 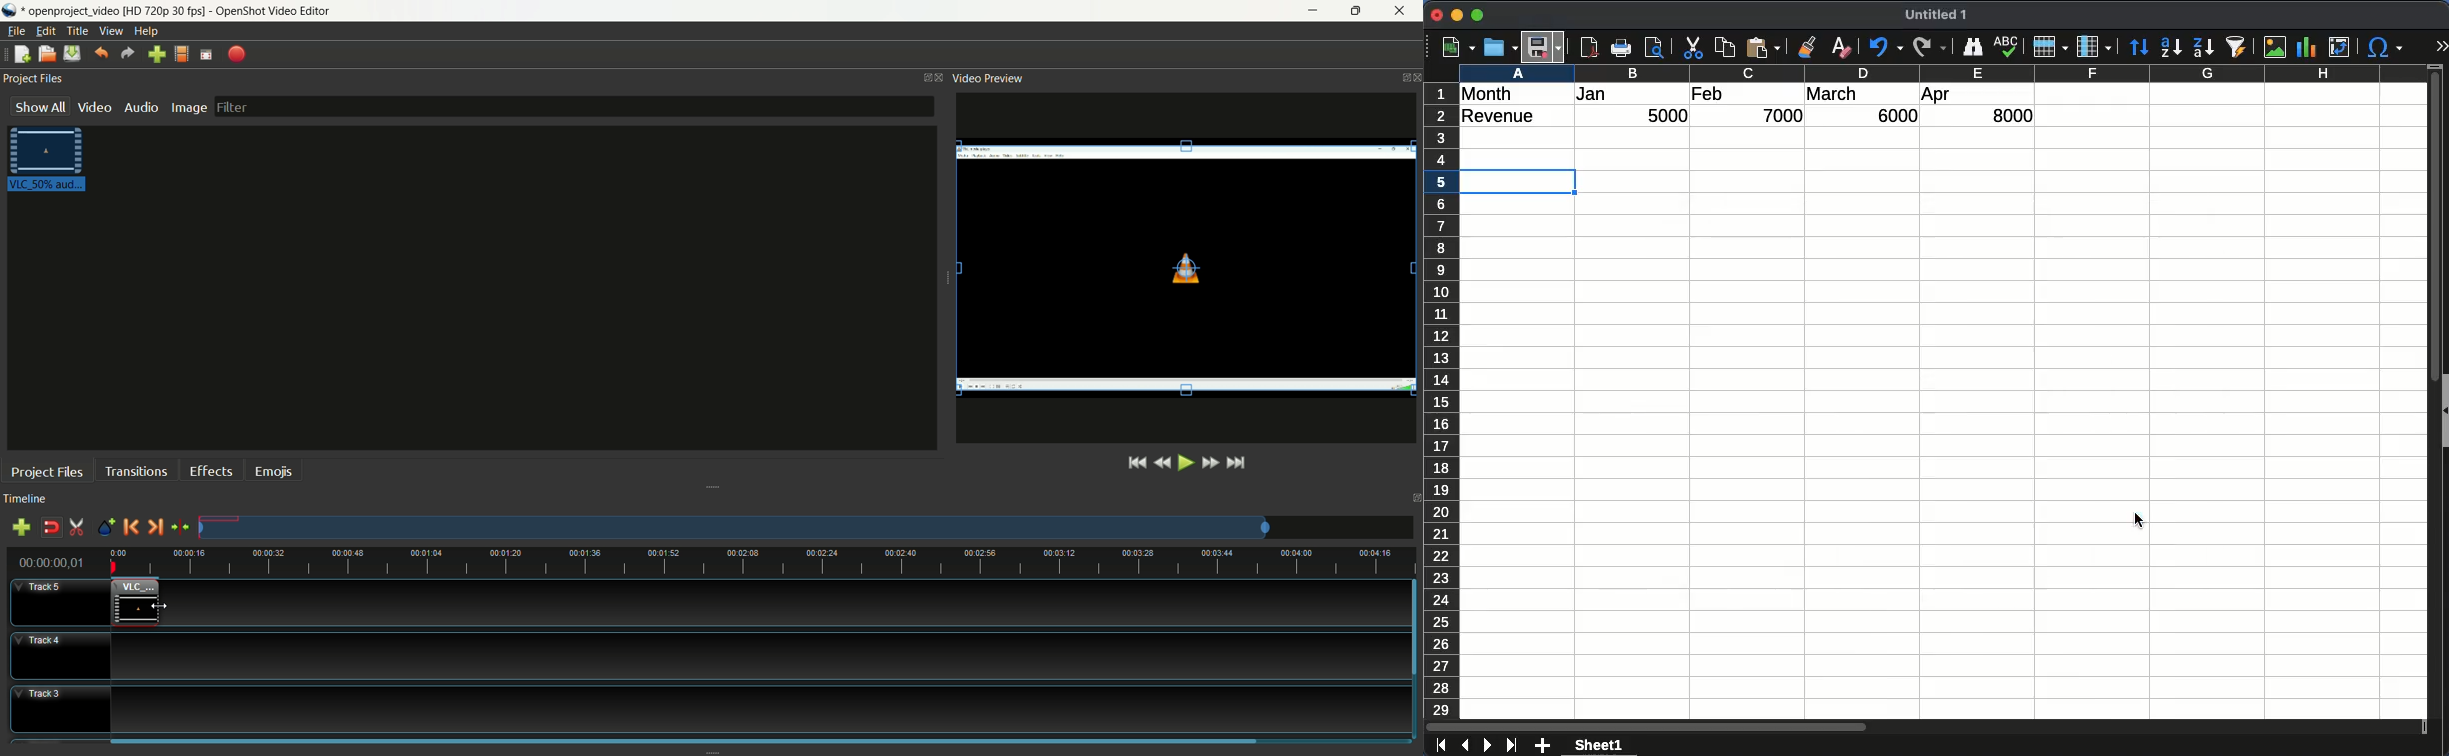 I want to click on fast forward, so click(x=1211, y=462).